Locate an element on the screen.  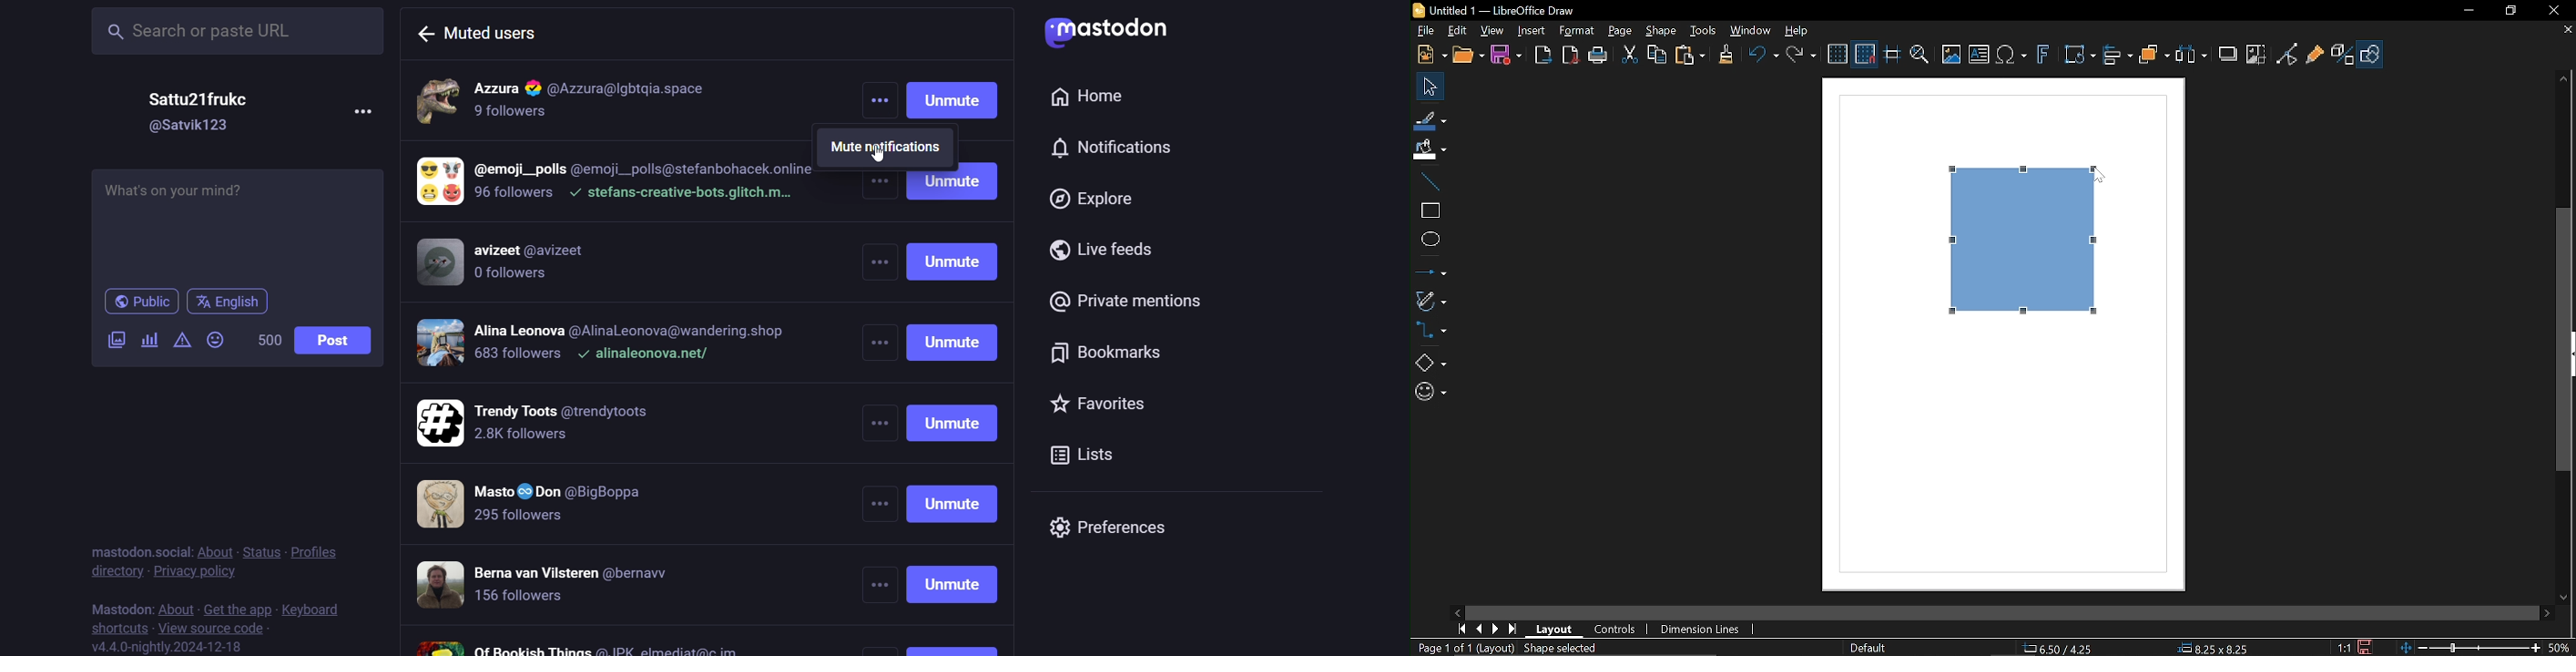
muter users 7 is located at coordinates (571, 585).